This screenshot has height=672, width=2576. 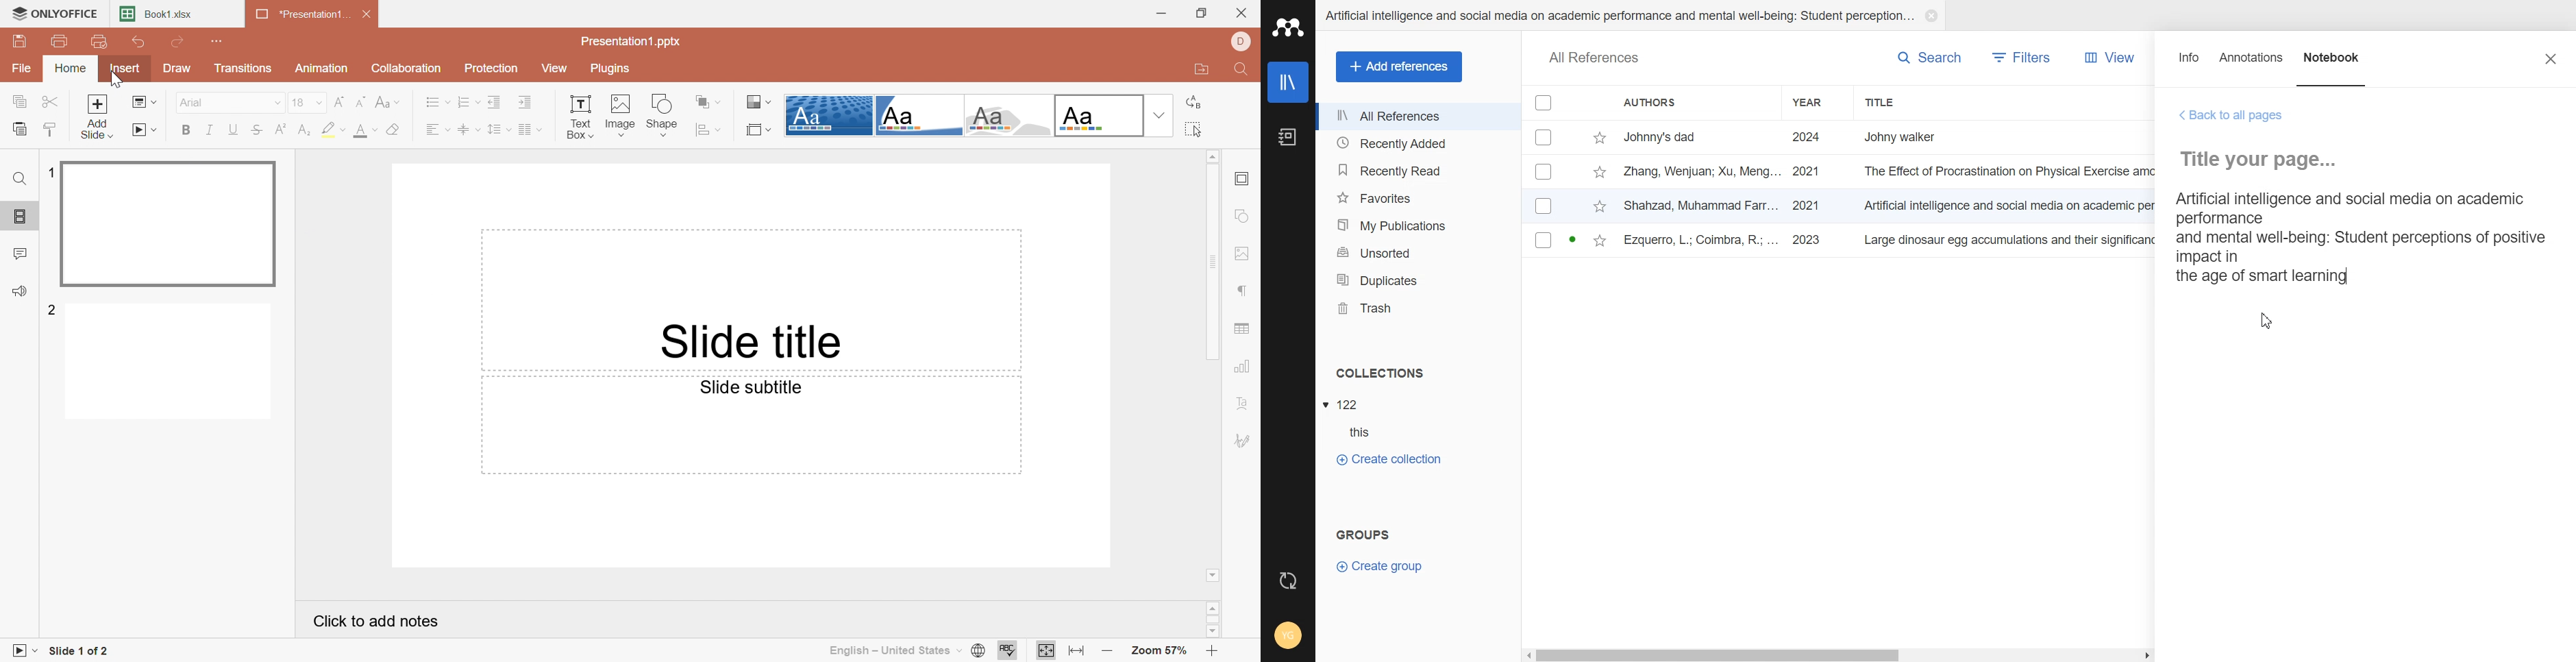 What do you see at coordinates (282, 129) in the screenshot?
I see `Superscript` at bounding box center [282, 129].